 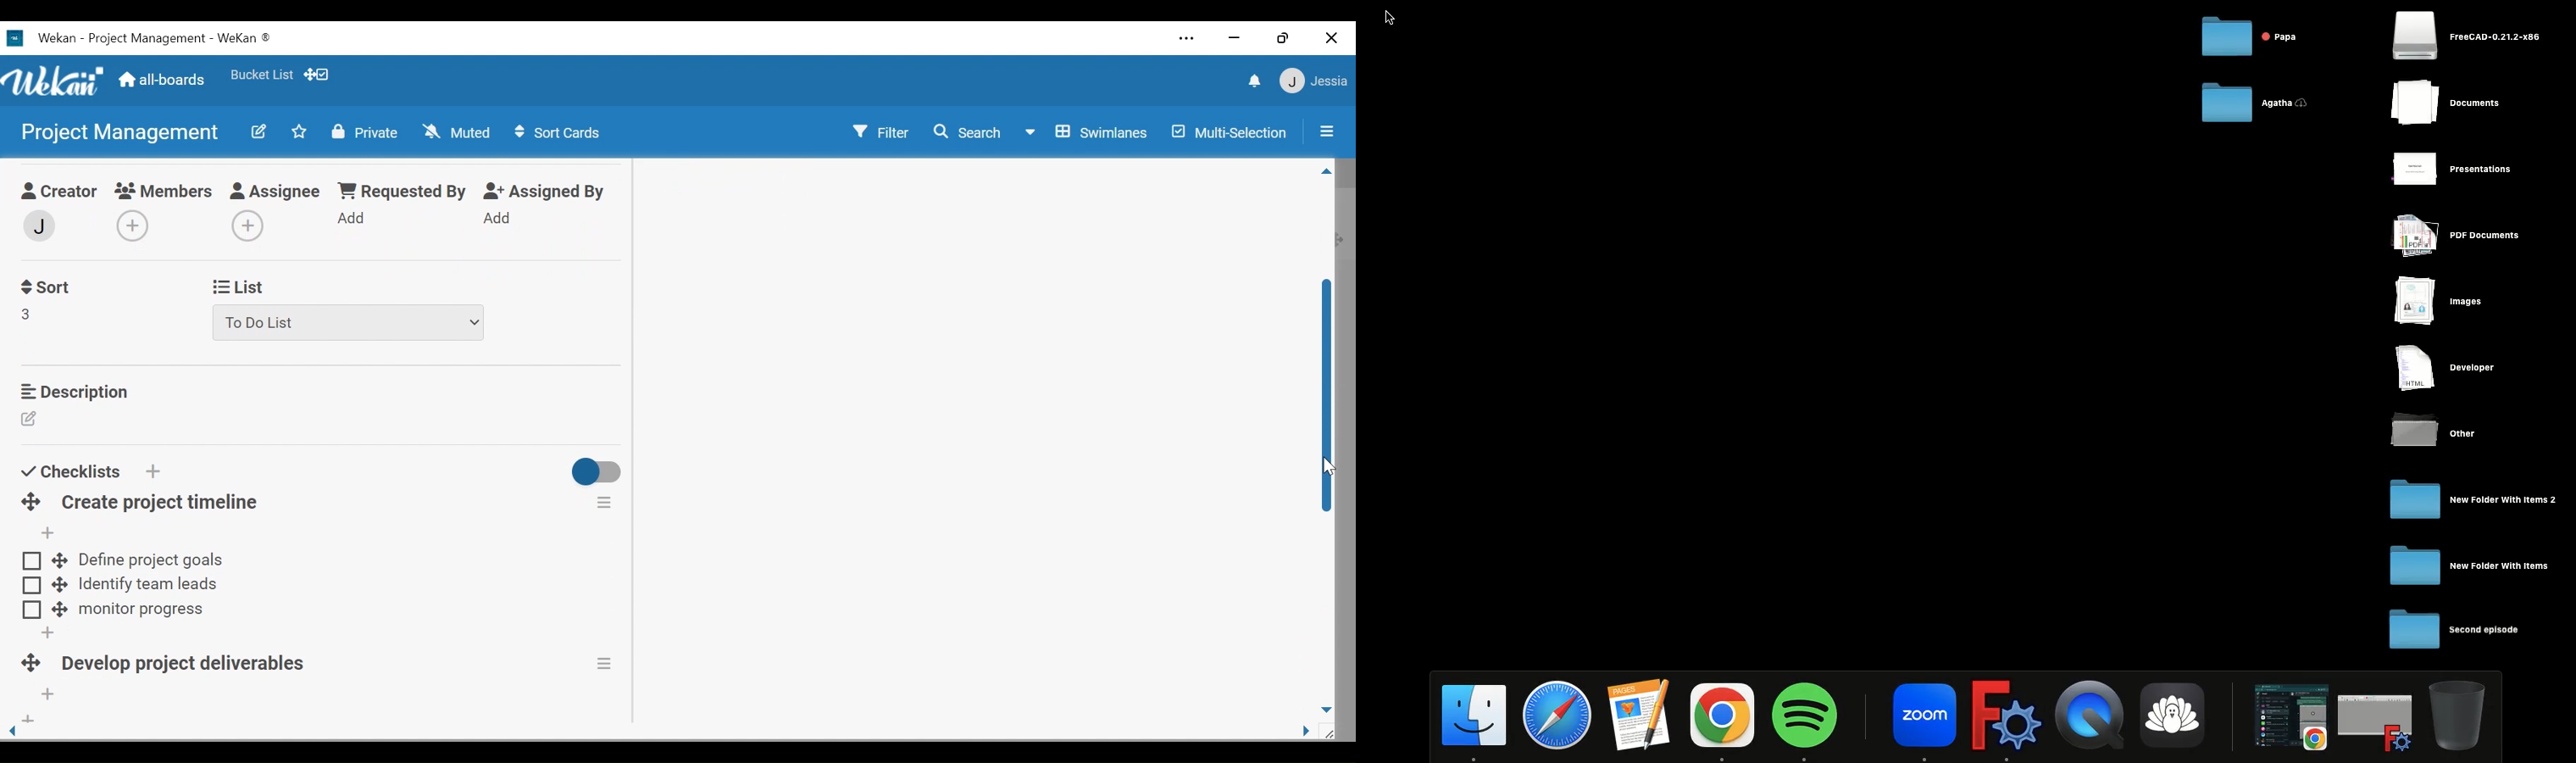 What do you see at coordinates (2462, 104) in the screenshot?
I see `Documents` at bounding box center [2462, 104].